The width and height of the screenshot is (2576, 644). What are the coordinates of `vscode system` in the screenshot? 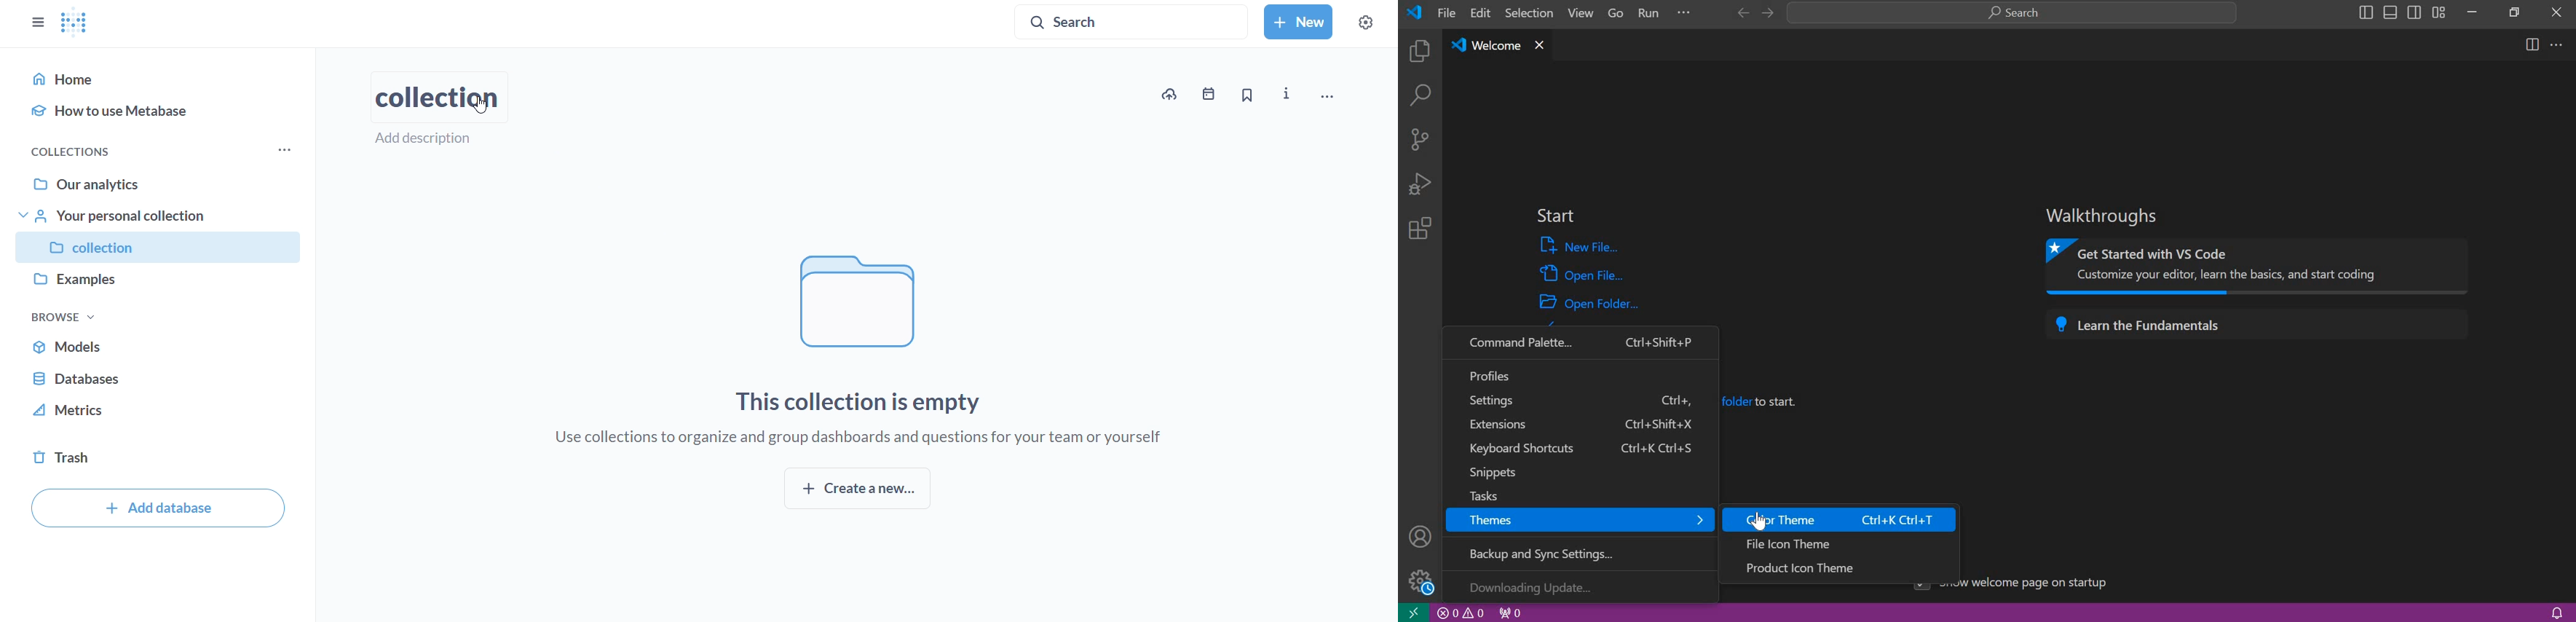 It's located at (1418, 12).